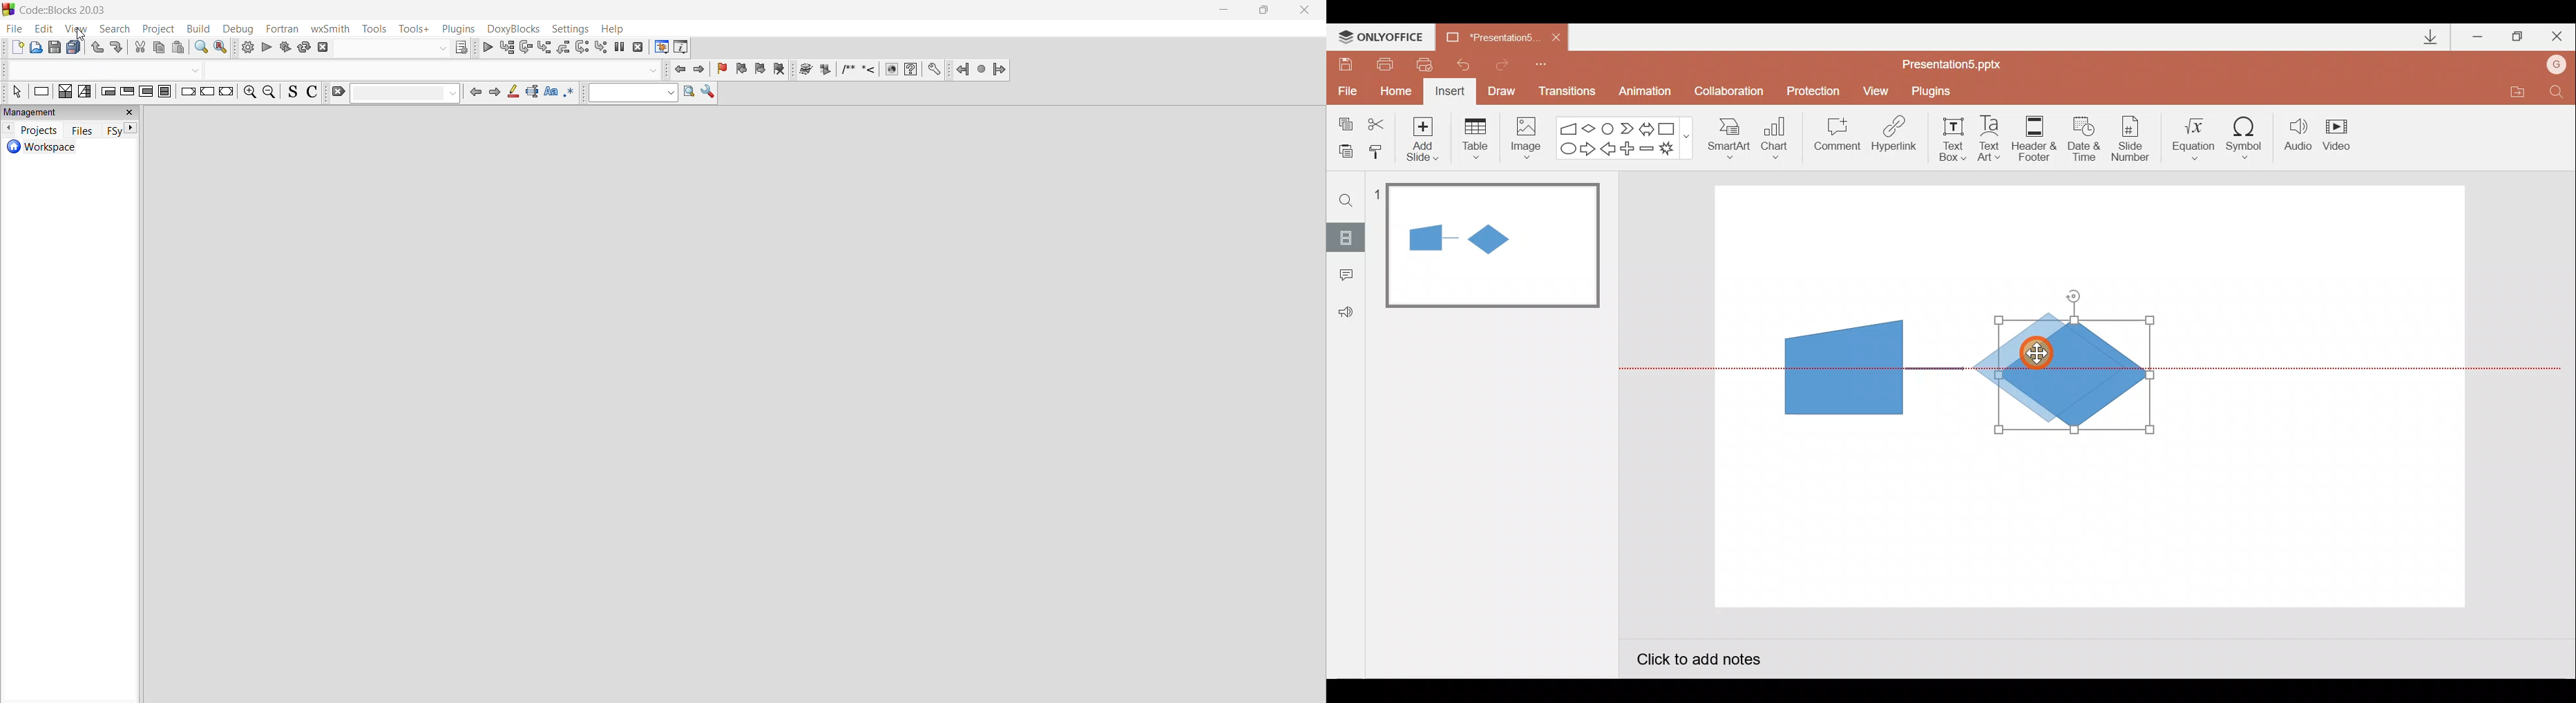  Describe the element at coordinates (826, 69) in the screenshot. I see `extract` at that location.